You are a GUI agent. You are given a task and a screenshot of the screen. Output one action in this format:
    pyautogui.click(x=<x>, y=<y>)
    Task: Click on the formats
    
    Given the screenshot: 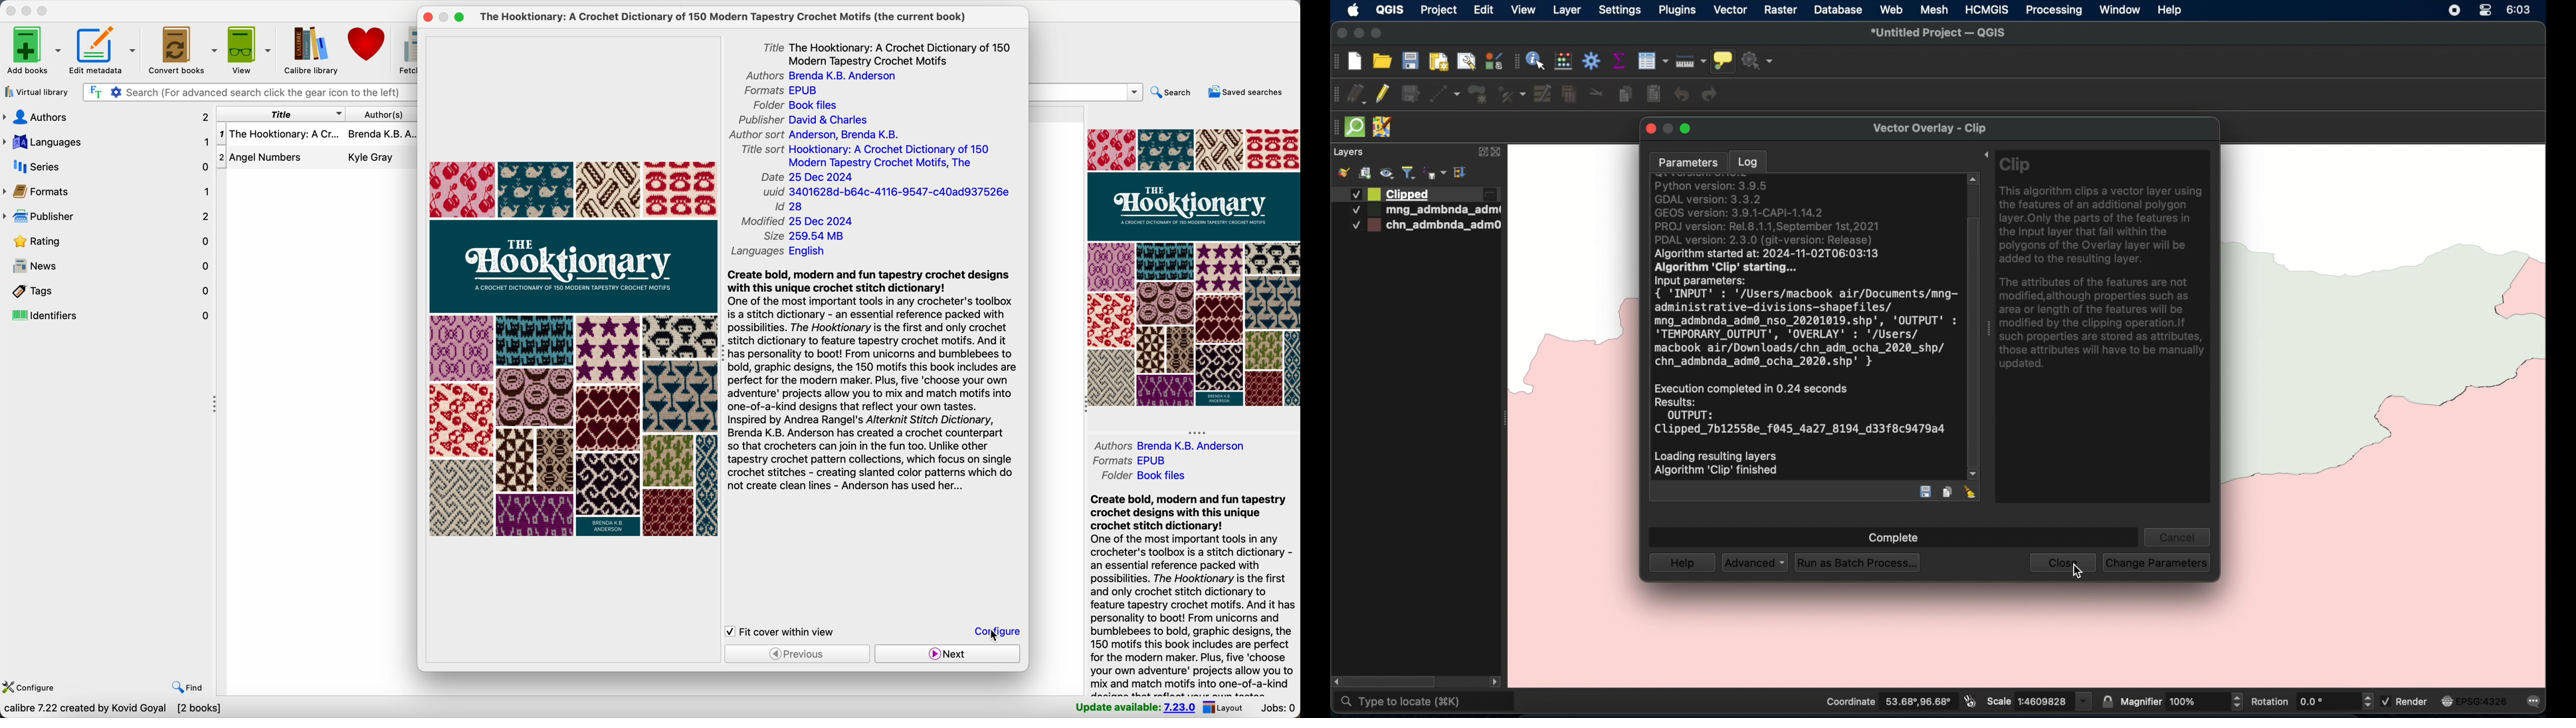 What is the action you would take?
    pyautogui.click(x=780, y=91)
    